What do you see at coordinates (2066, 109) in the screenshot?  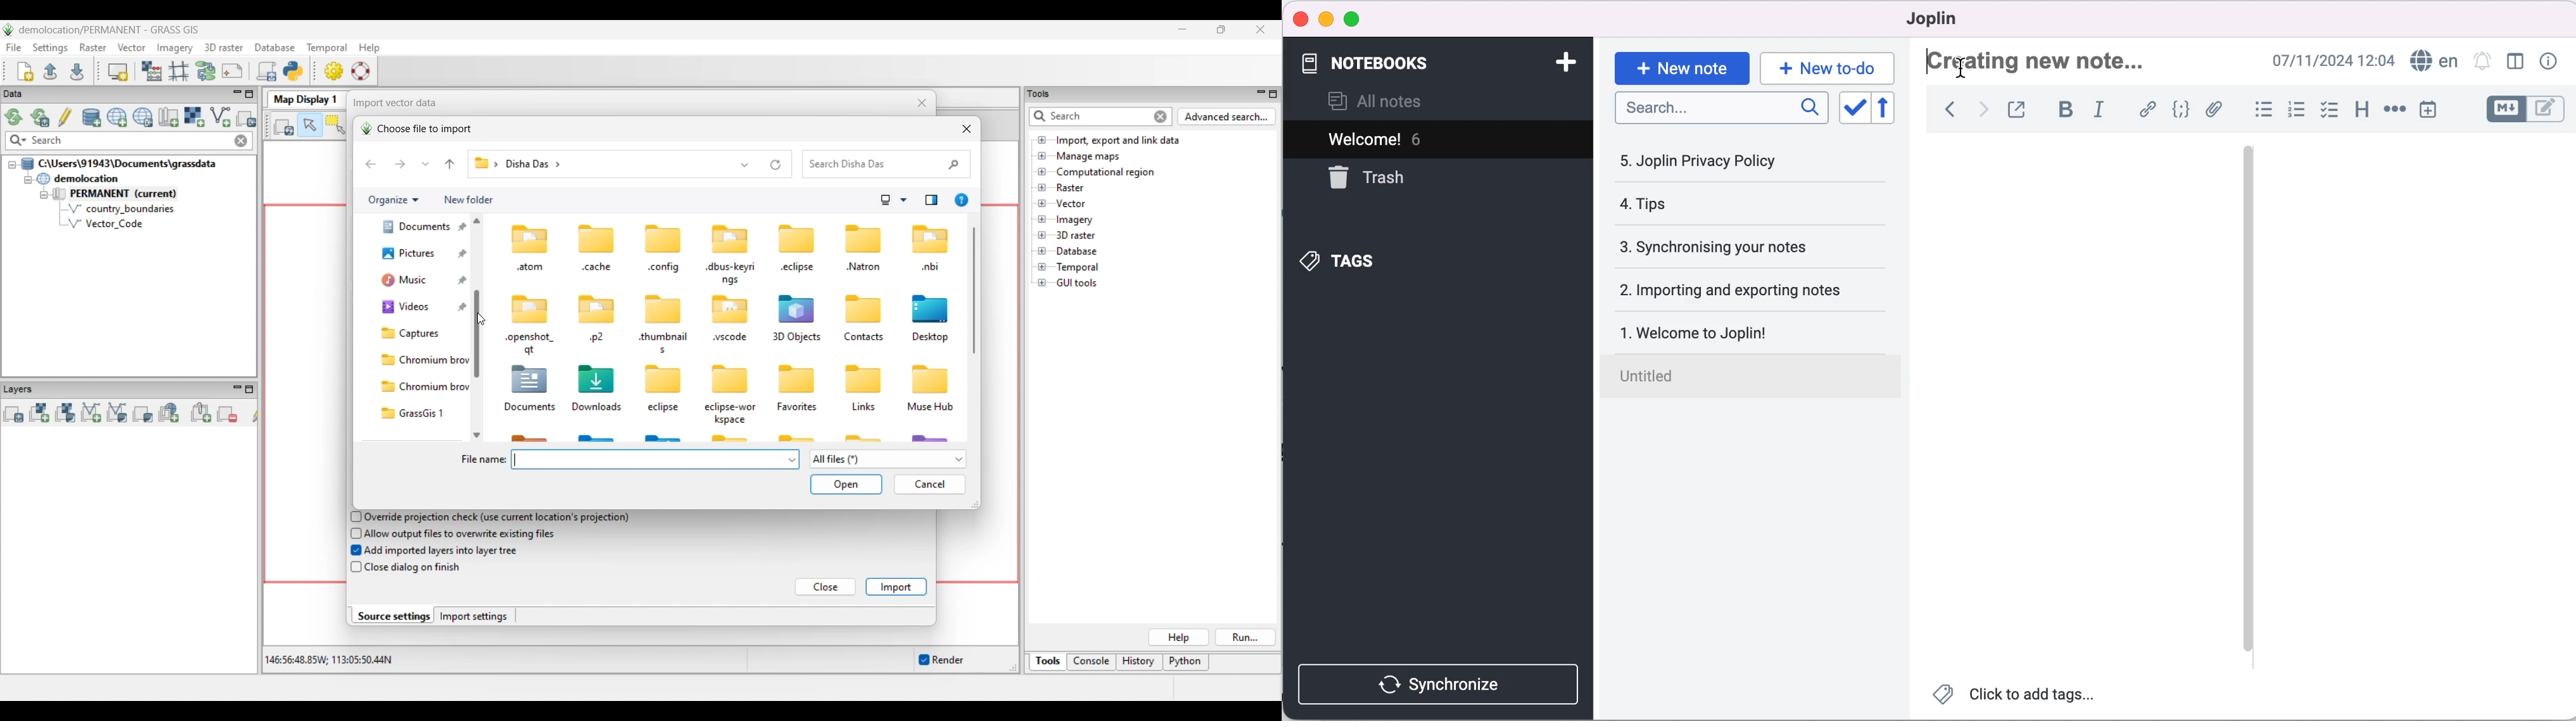 I see `bold` at bounding box center [2066, 109].